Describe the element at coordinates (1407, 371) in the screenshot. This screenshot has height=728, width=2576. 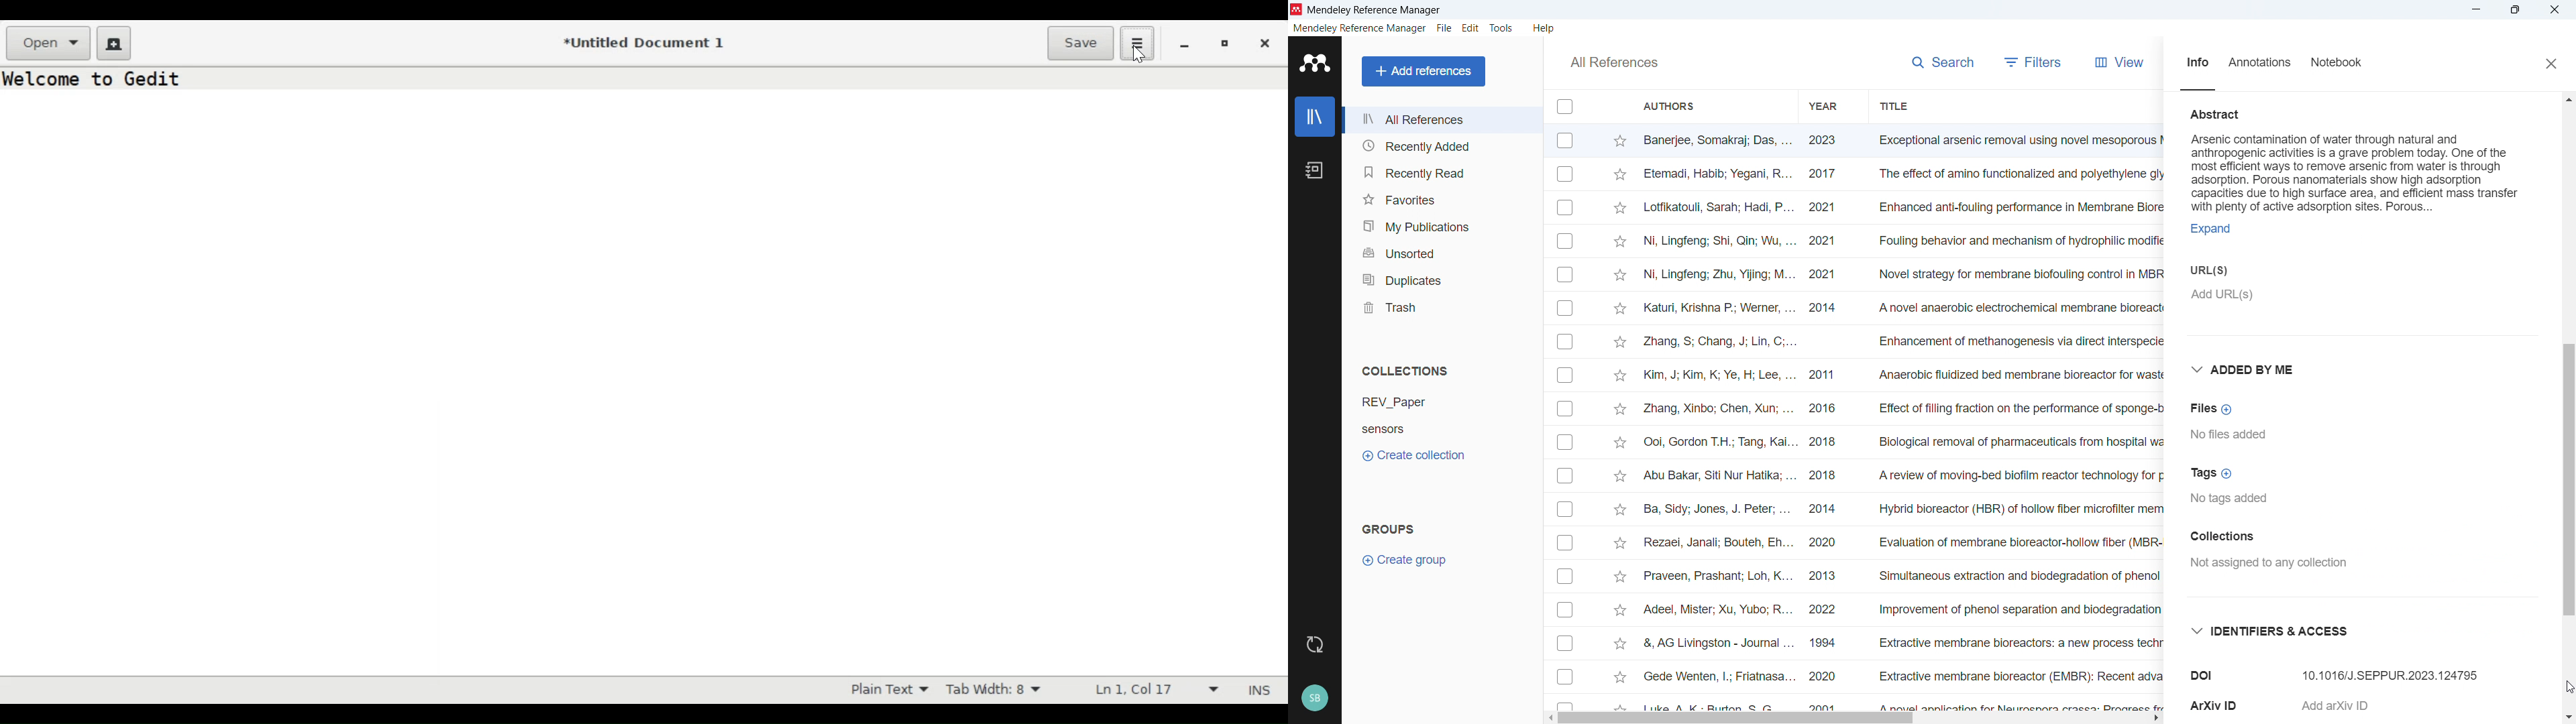
I see `collections` at that location.